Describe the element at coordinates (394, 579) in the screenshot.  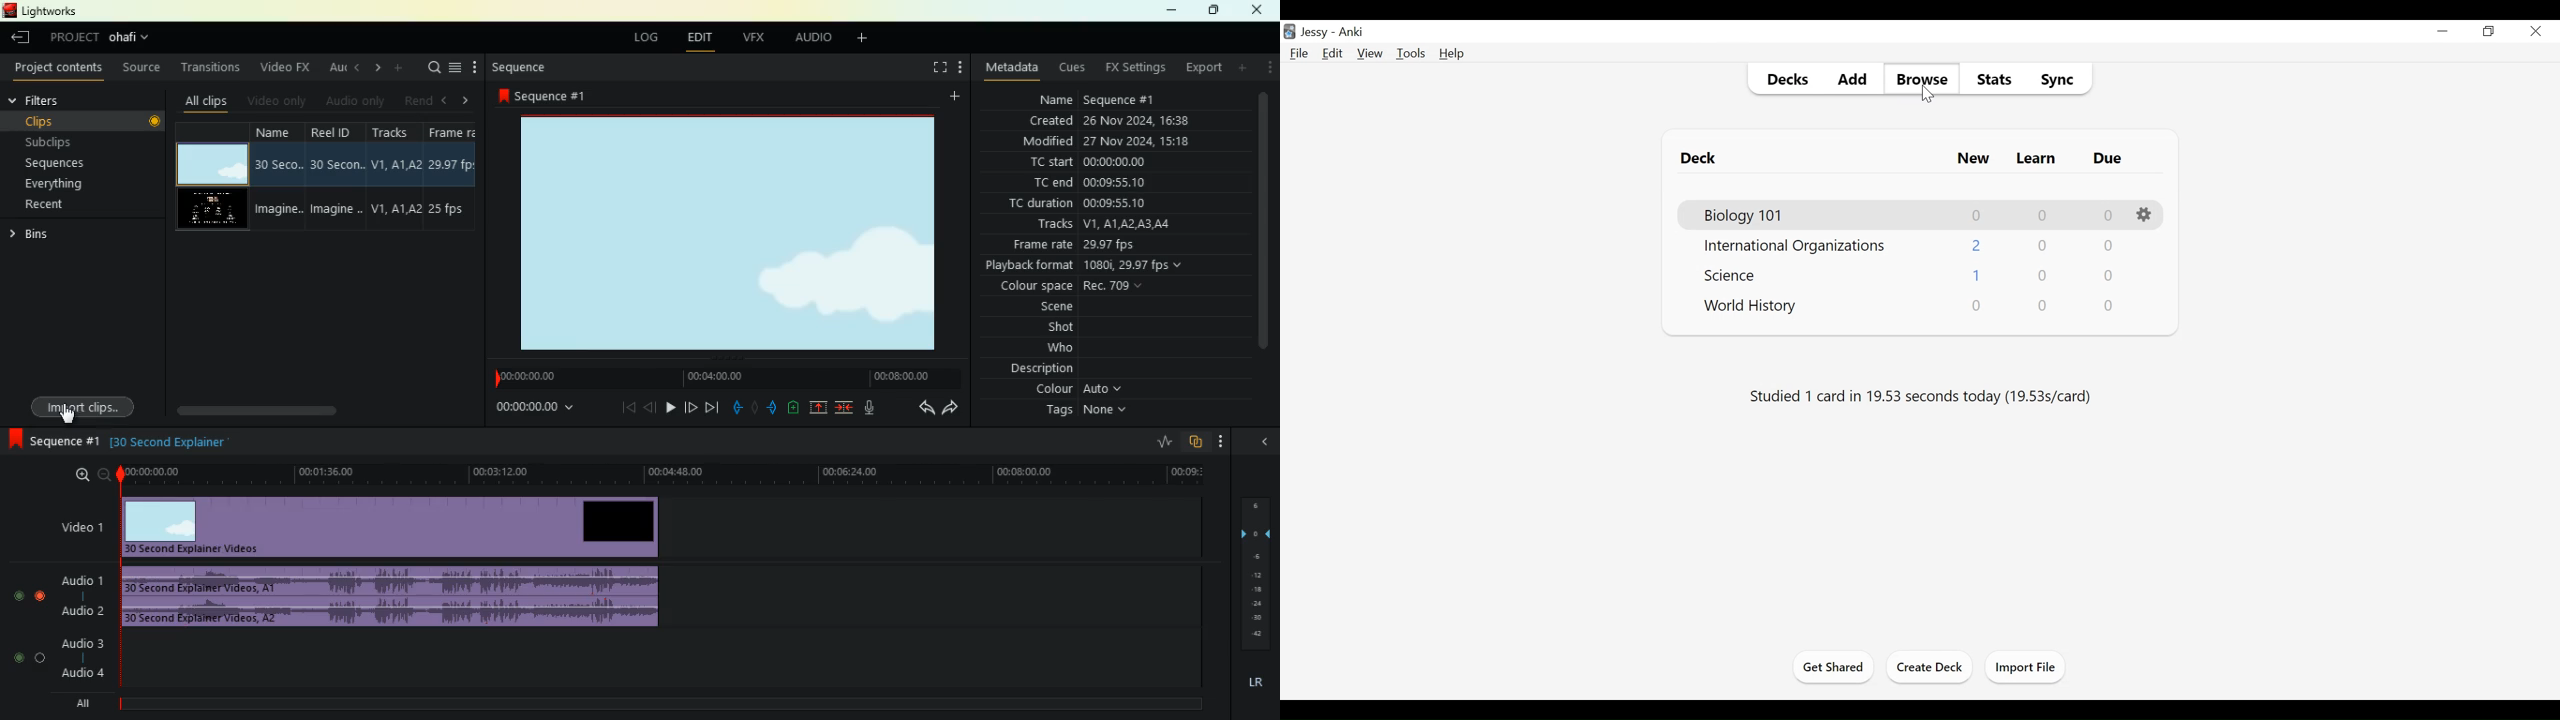
I see `audio` at that location.